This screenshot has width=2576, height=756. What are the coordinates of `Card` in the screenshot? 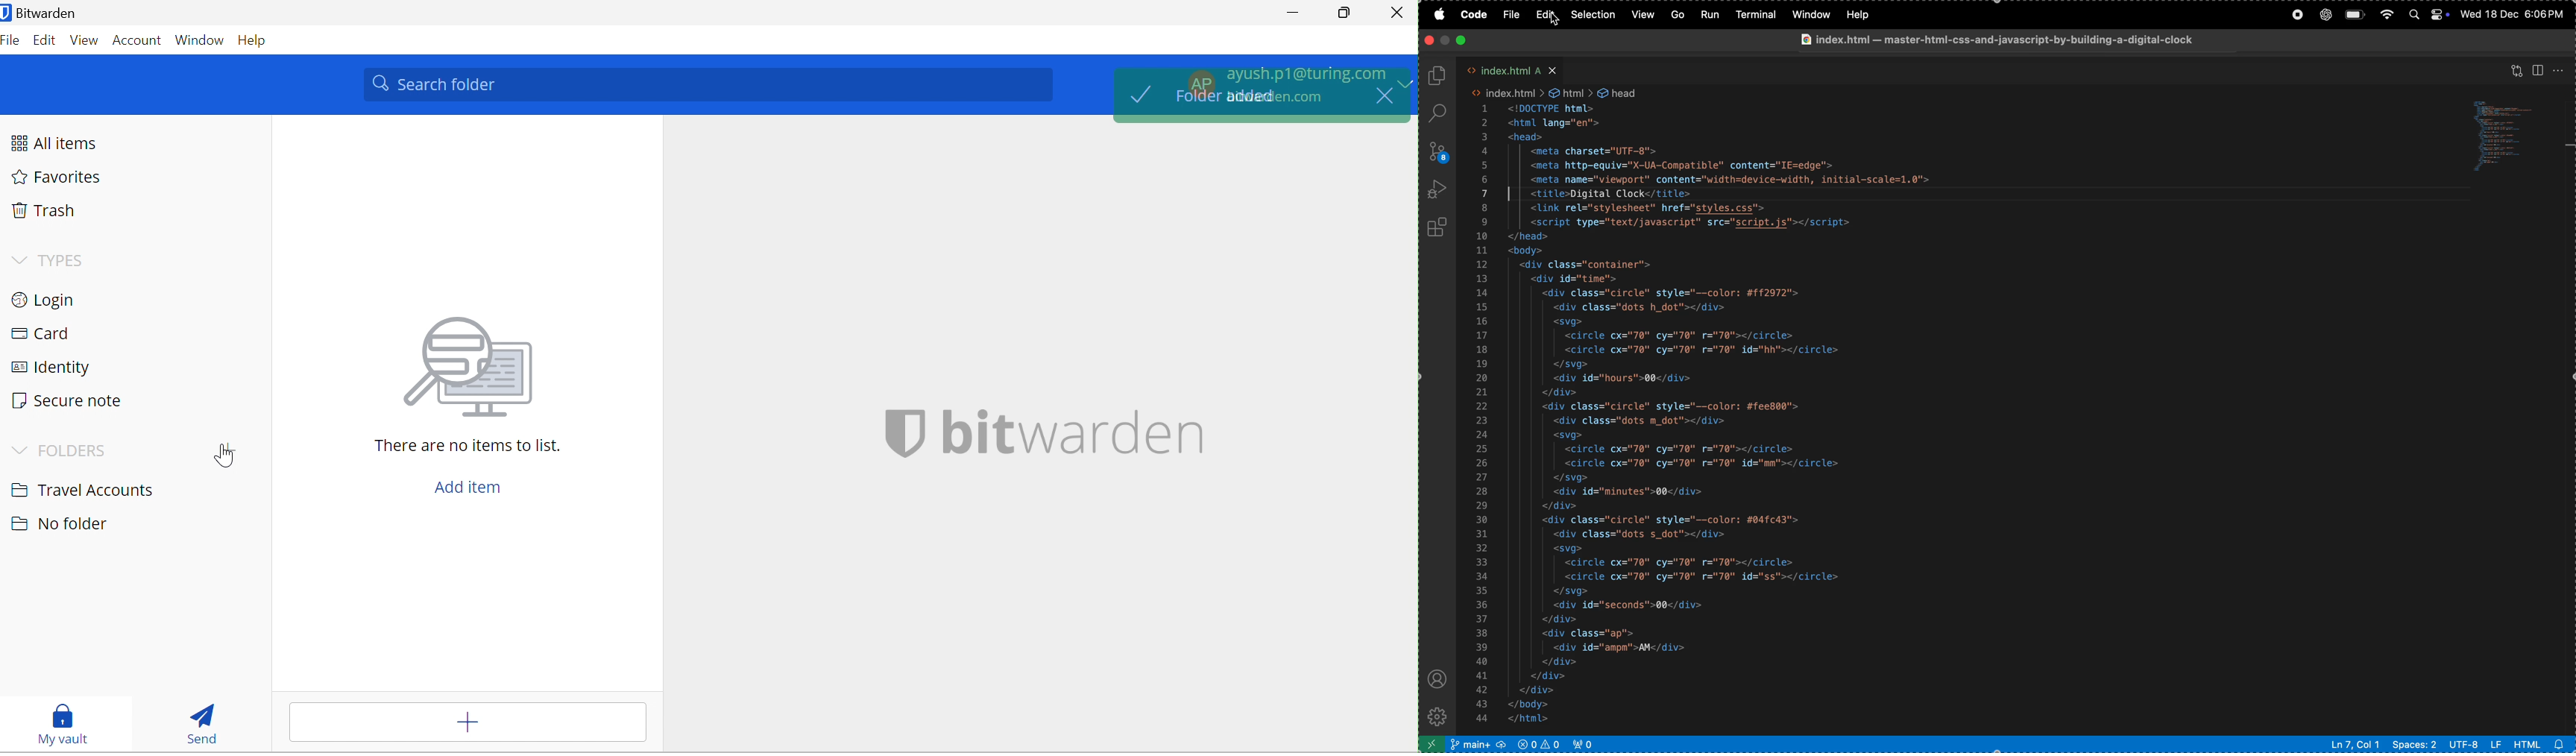 It's located at (46, 333).